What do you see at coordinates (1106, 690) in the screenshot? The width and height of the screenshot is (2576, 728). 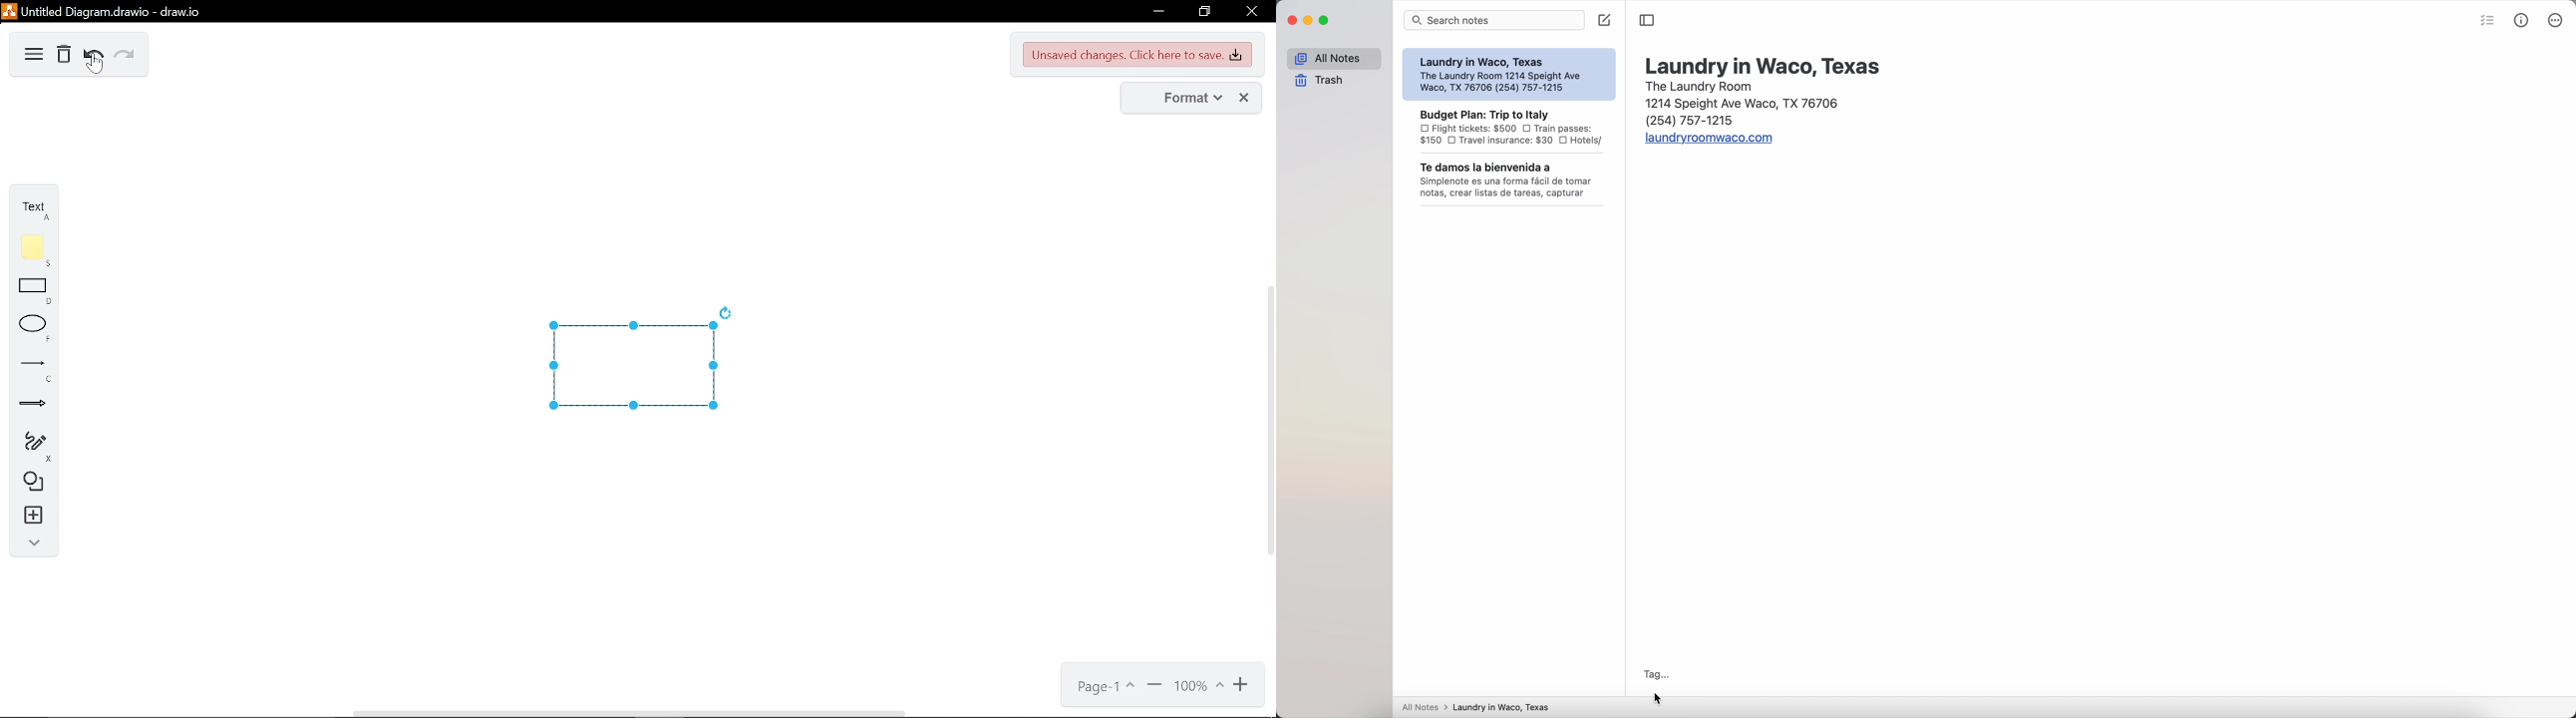 I see `page1` at bounding box center [1106, 690].